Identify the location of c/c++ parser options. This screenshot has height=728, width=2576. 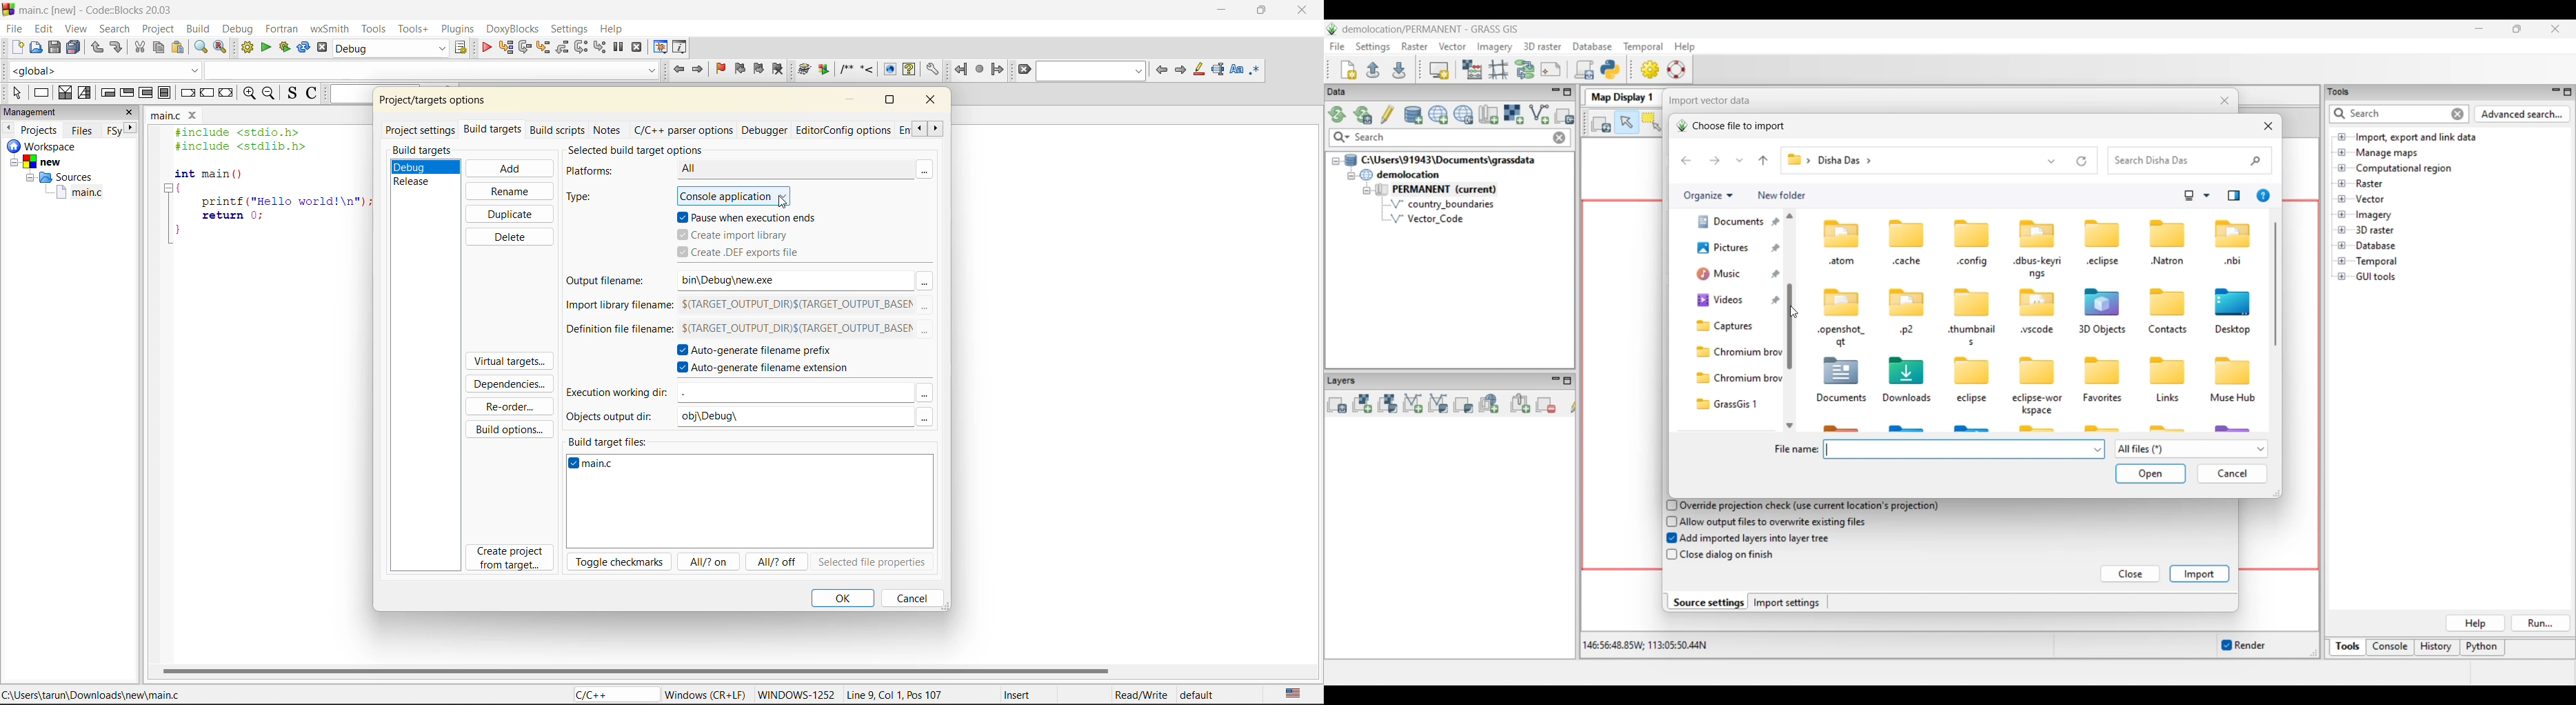
(685, 130).